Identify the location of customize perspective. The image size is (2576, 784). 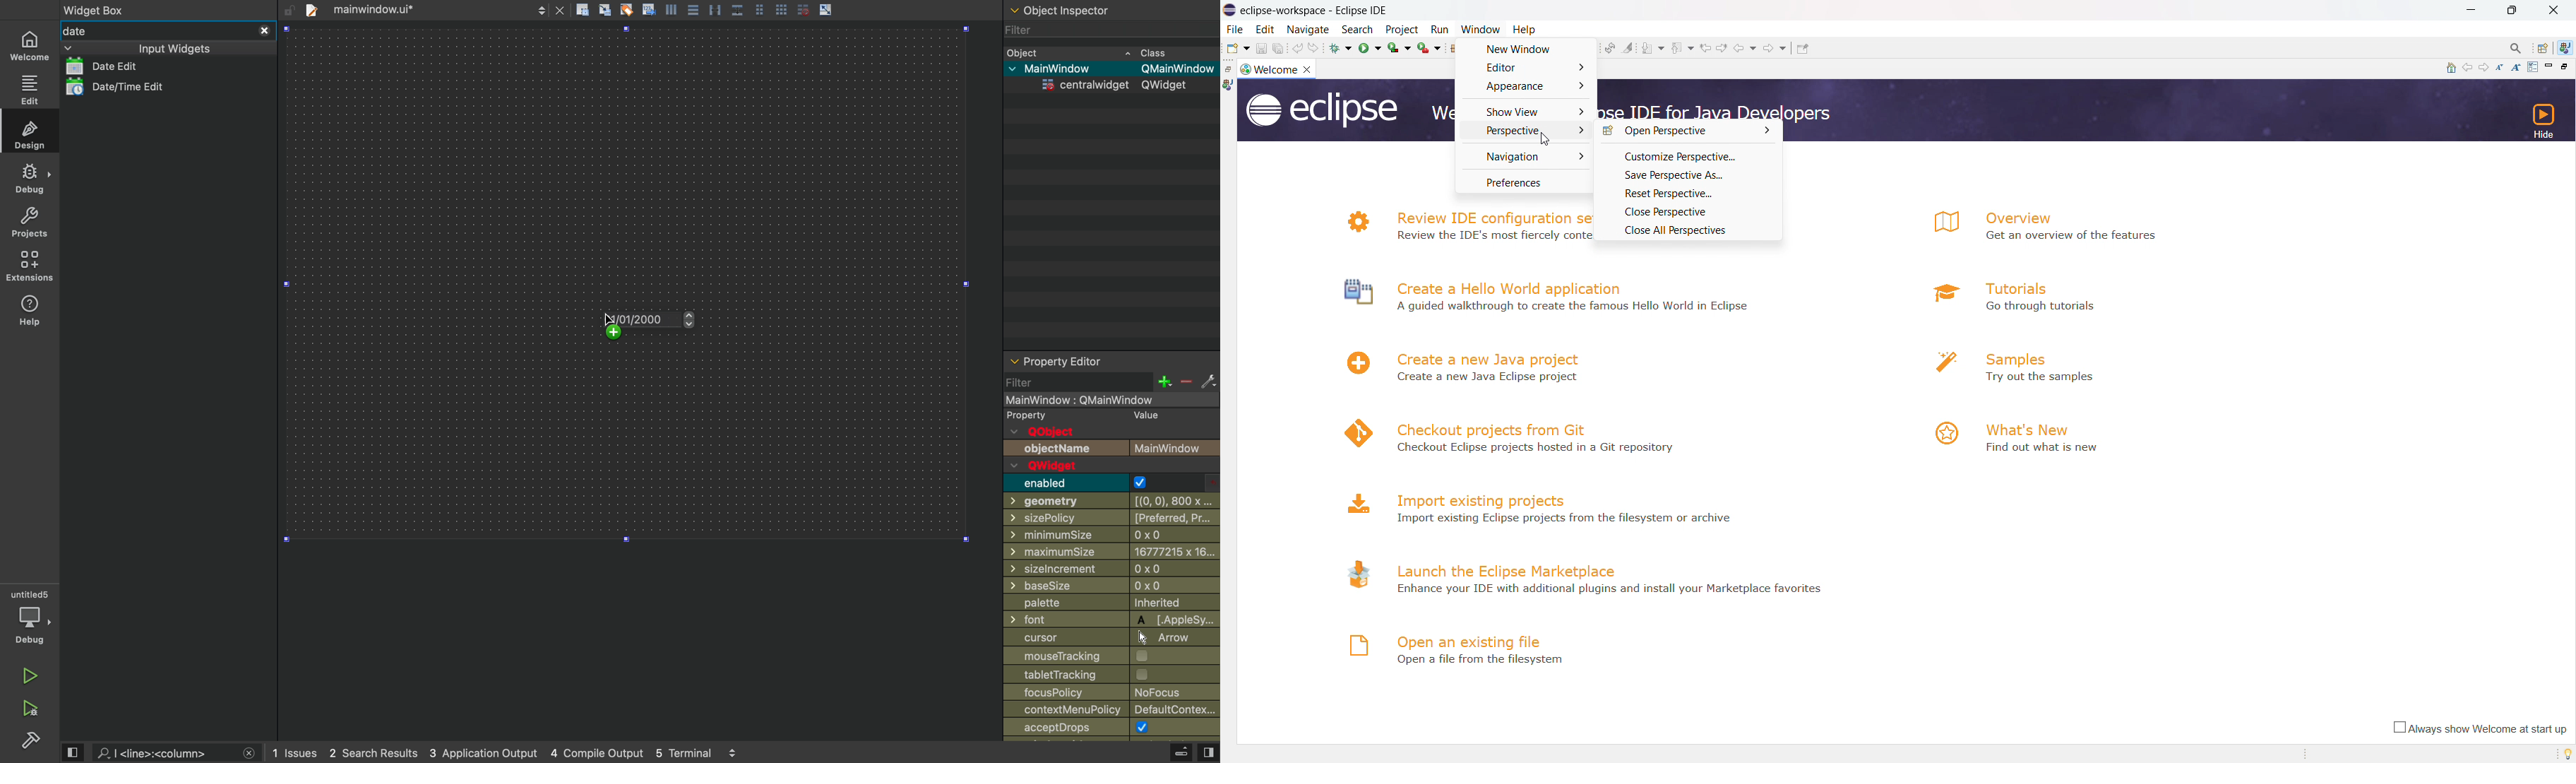
(1686, 156).